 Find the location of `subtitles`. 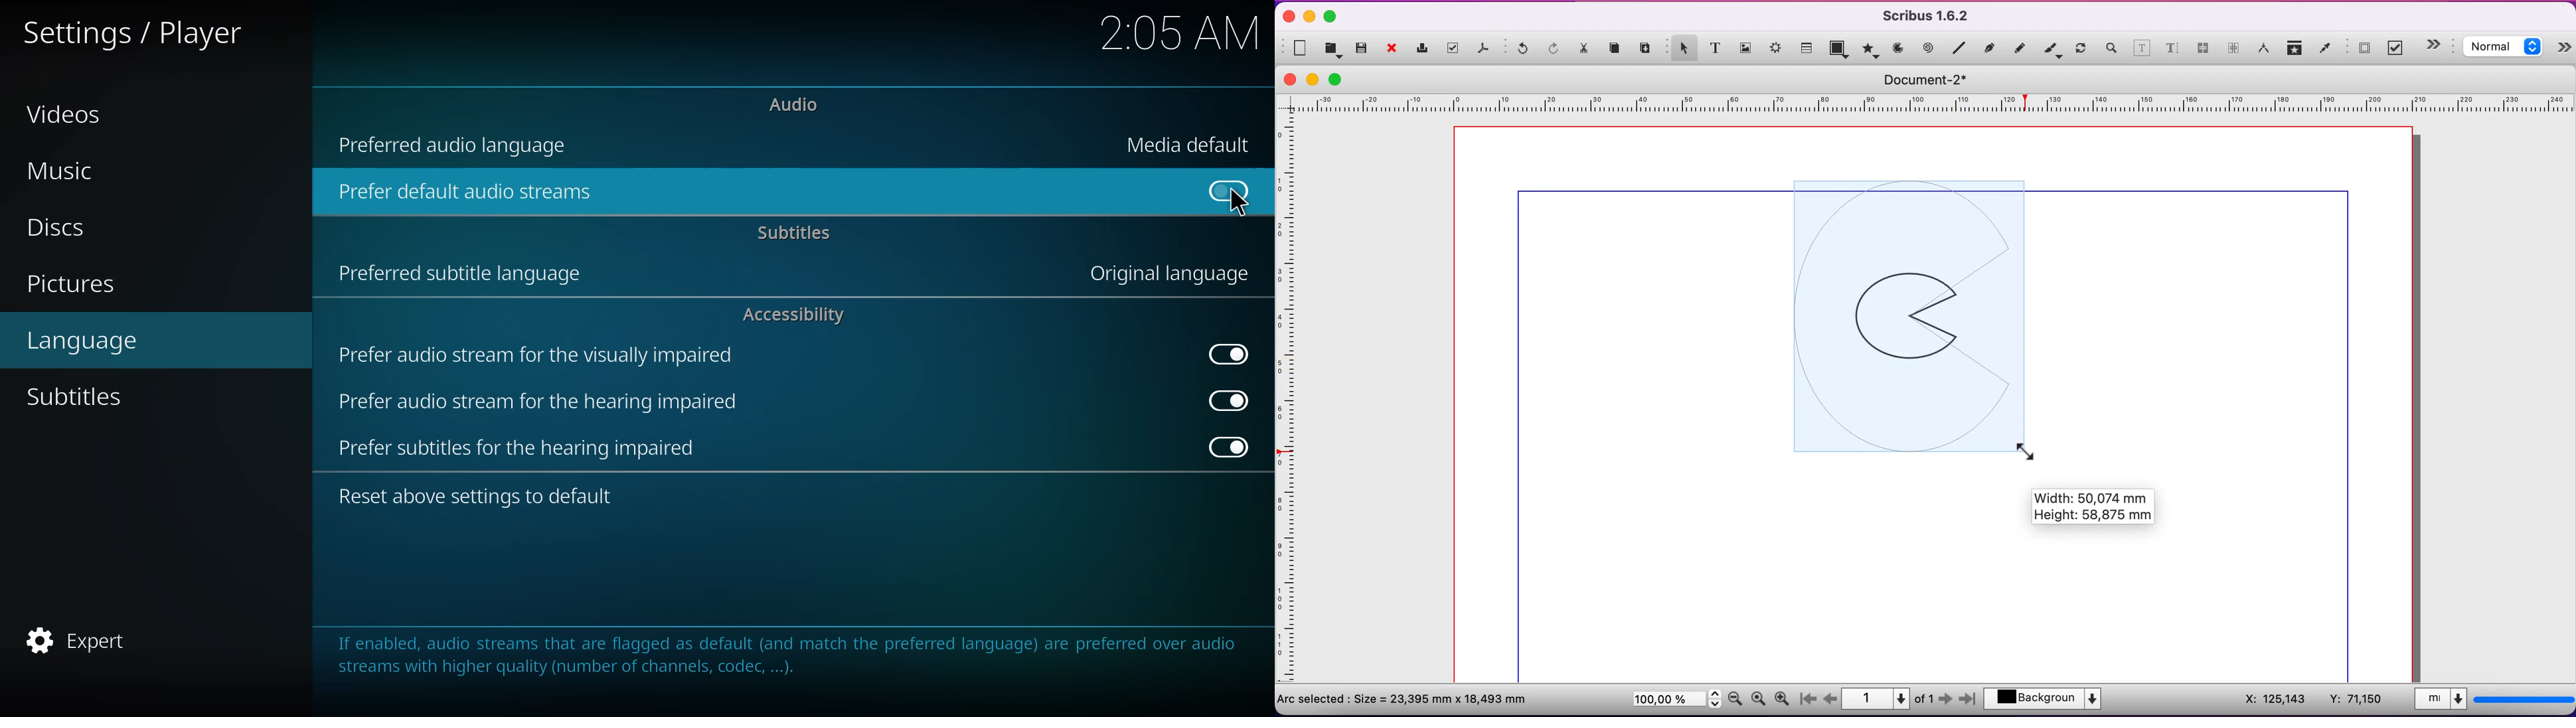

subtitles is located at coordinates (82, 396).